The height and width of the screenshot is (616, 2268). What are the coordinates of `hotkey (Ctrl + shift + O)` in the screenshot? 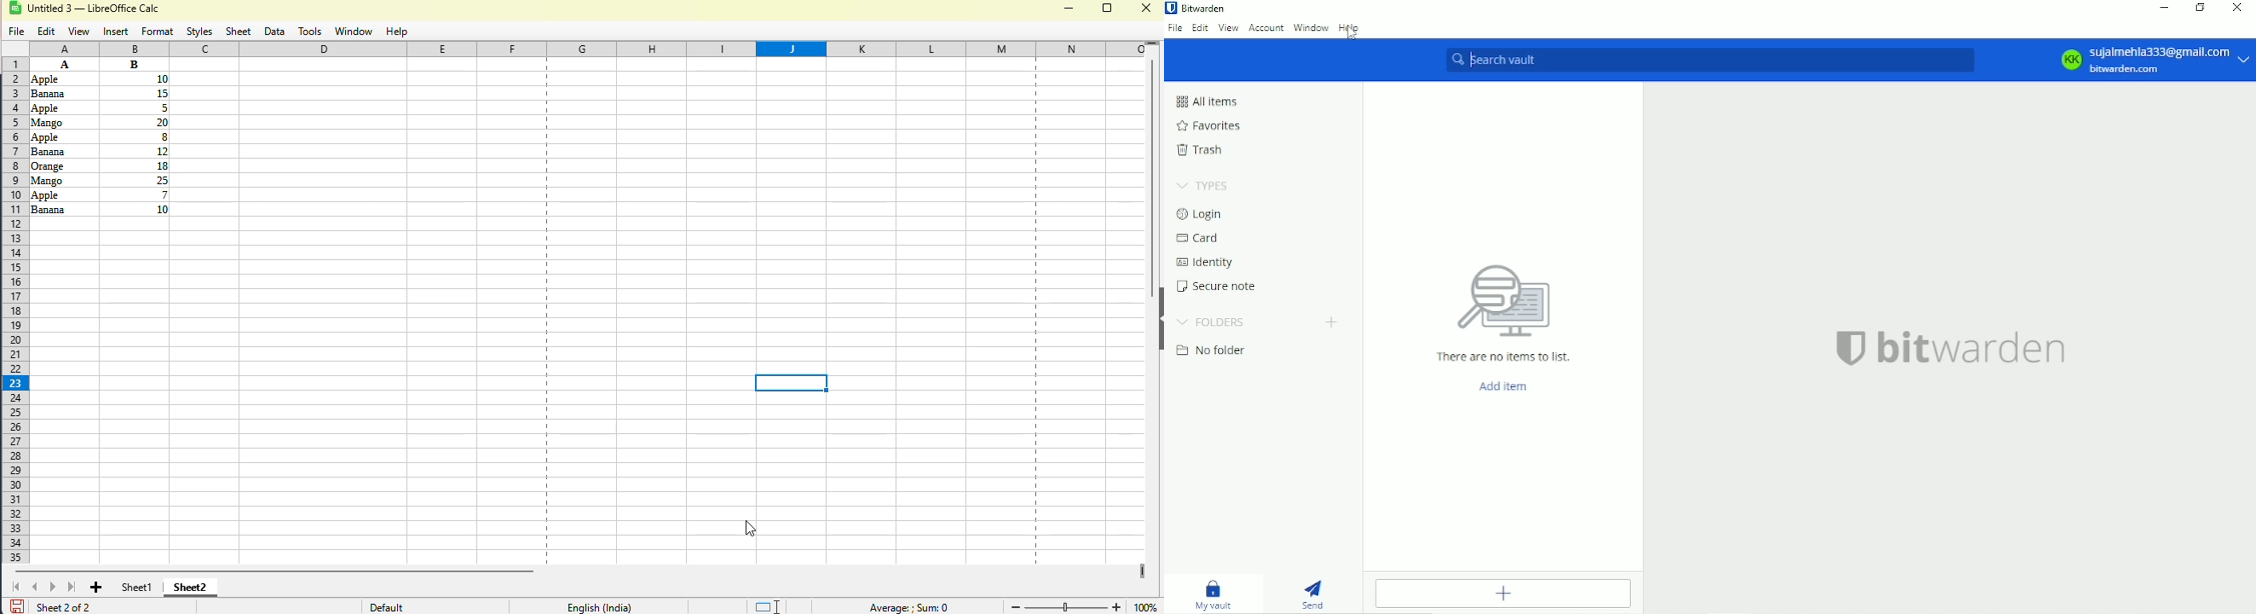 It's located at (750, 528).